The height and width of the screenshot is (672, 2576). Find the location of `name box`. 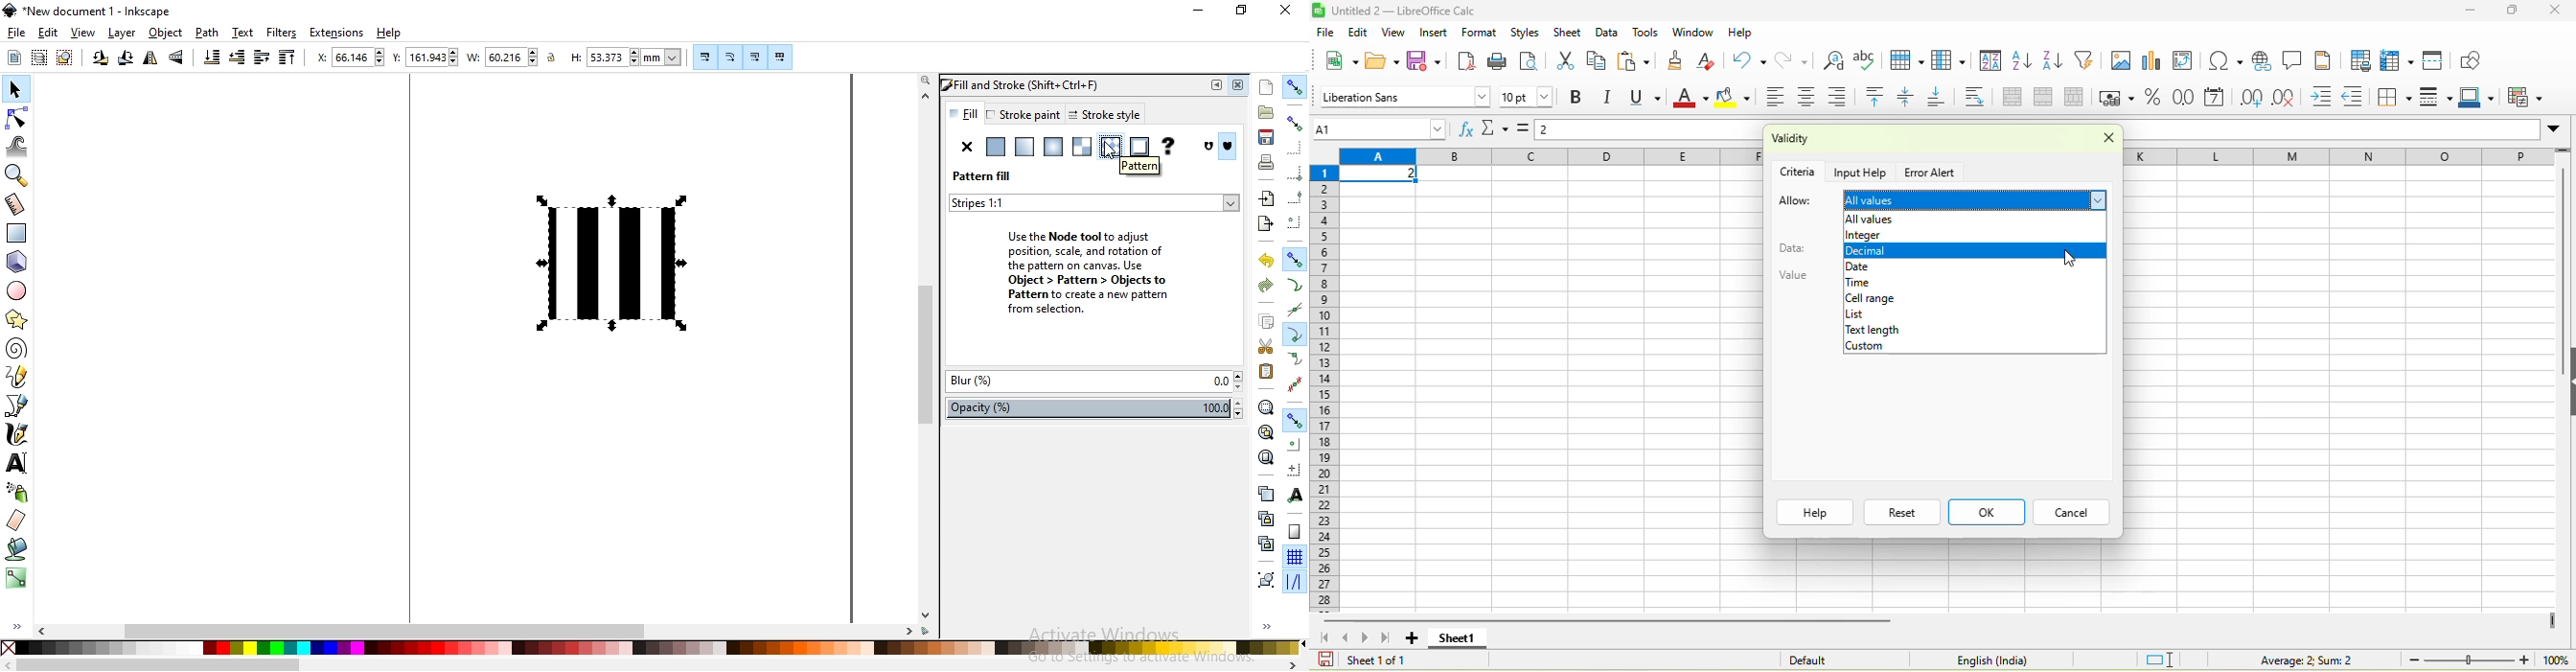

name box is located at coordinates (1382, 128).